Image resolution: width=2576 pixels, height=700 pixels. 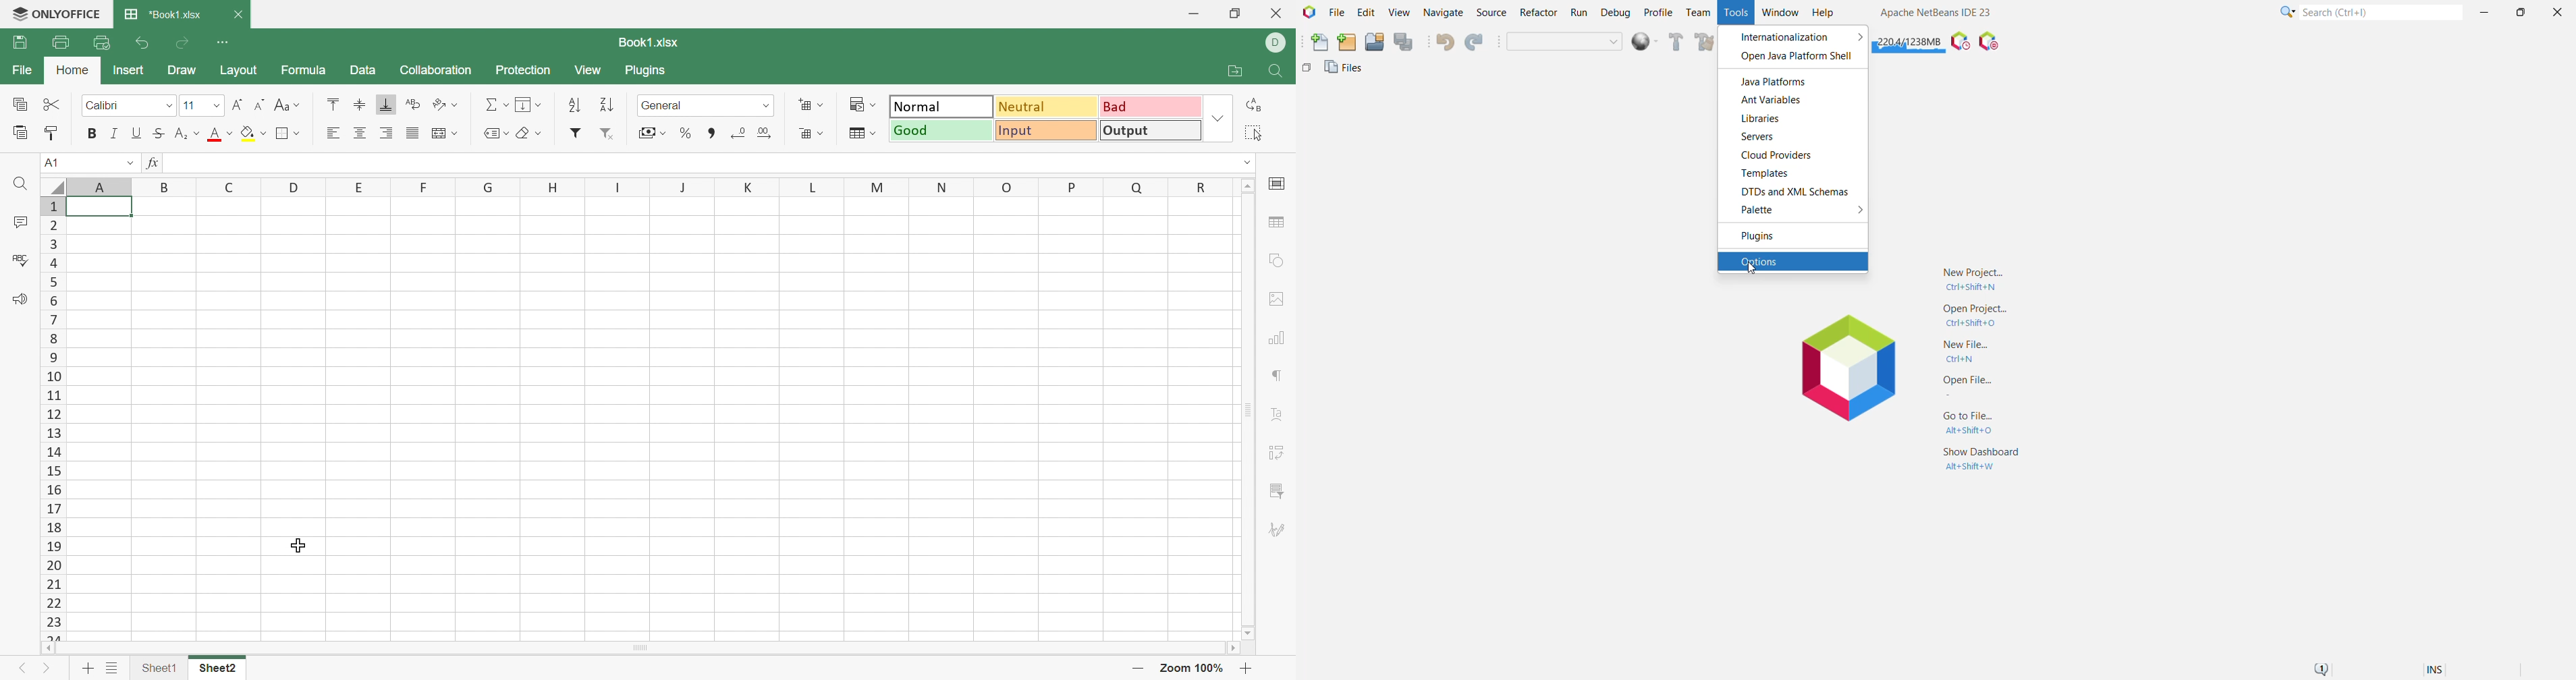 What do you see at coordinates (163, 13) in the screenshot?
I see `Book1.xlsx` at bounding box center [163, 13].